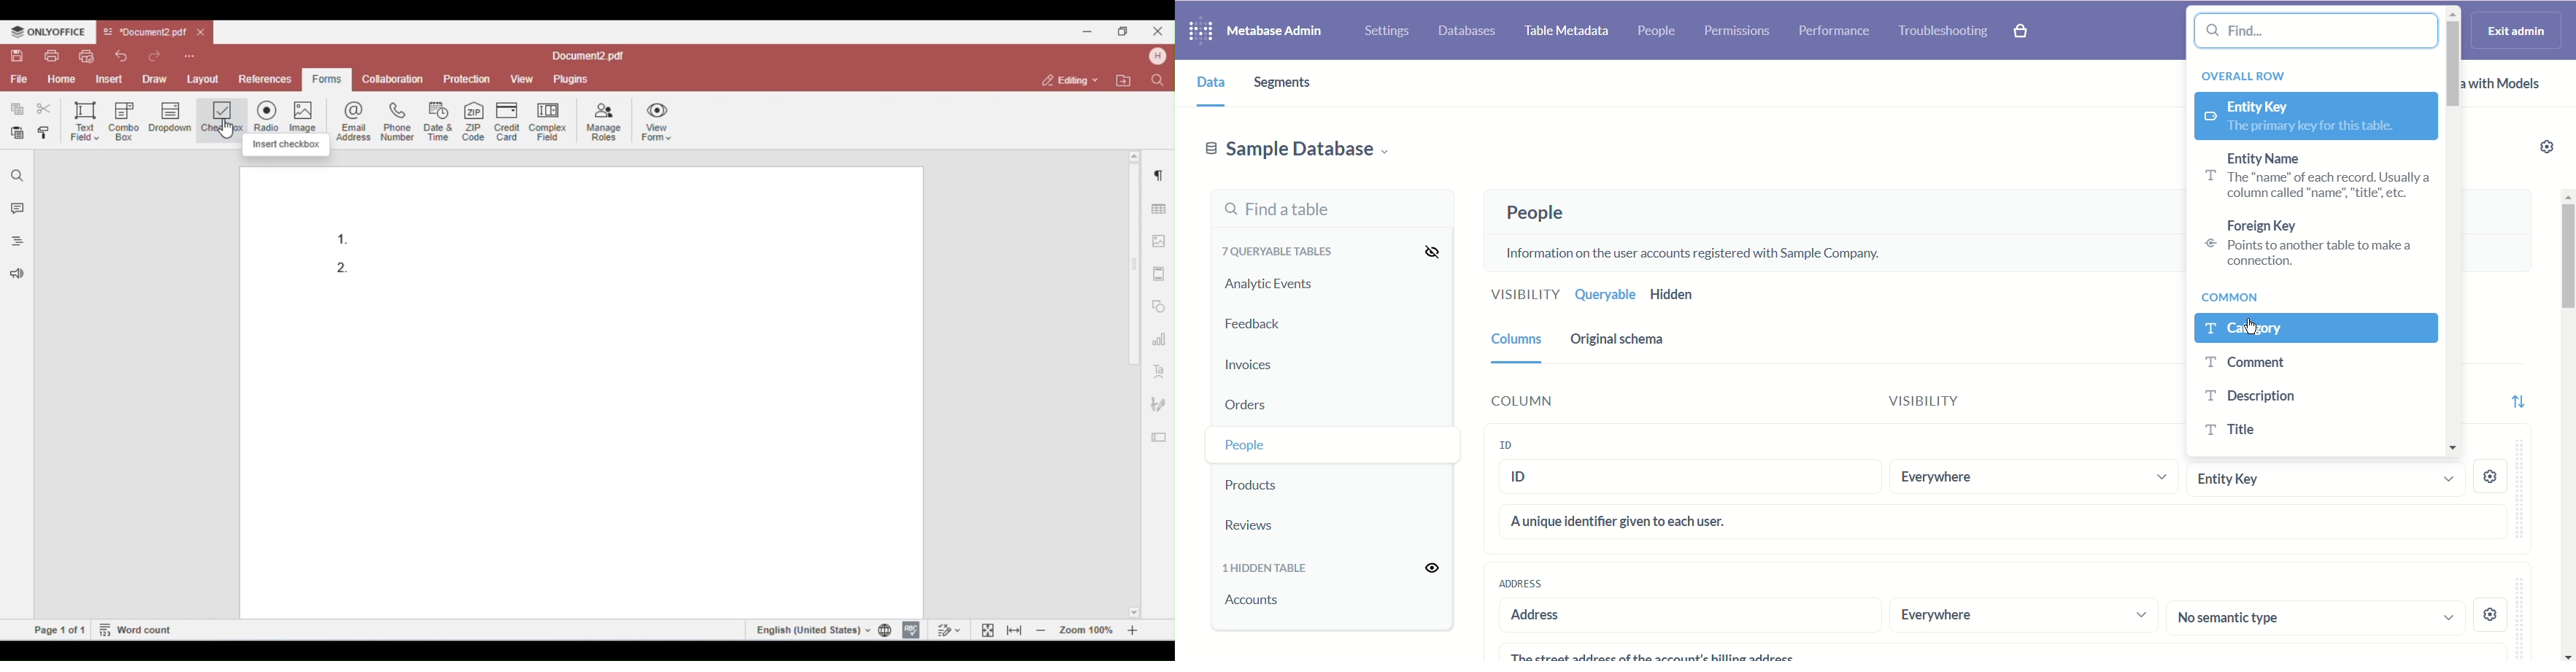 The image size is (2576, 672). Describe the element at coordinates (1297, 148) in the screenshot. I see `Sample database` at that location.